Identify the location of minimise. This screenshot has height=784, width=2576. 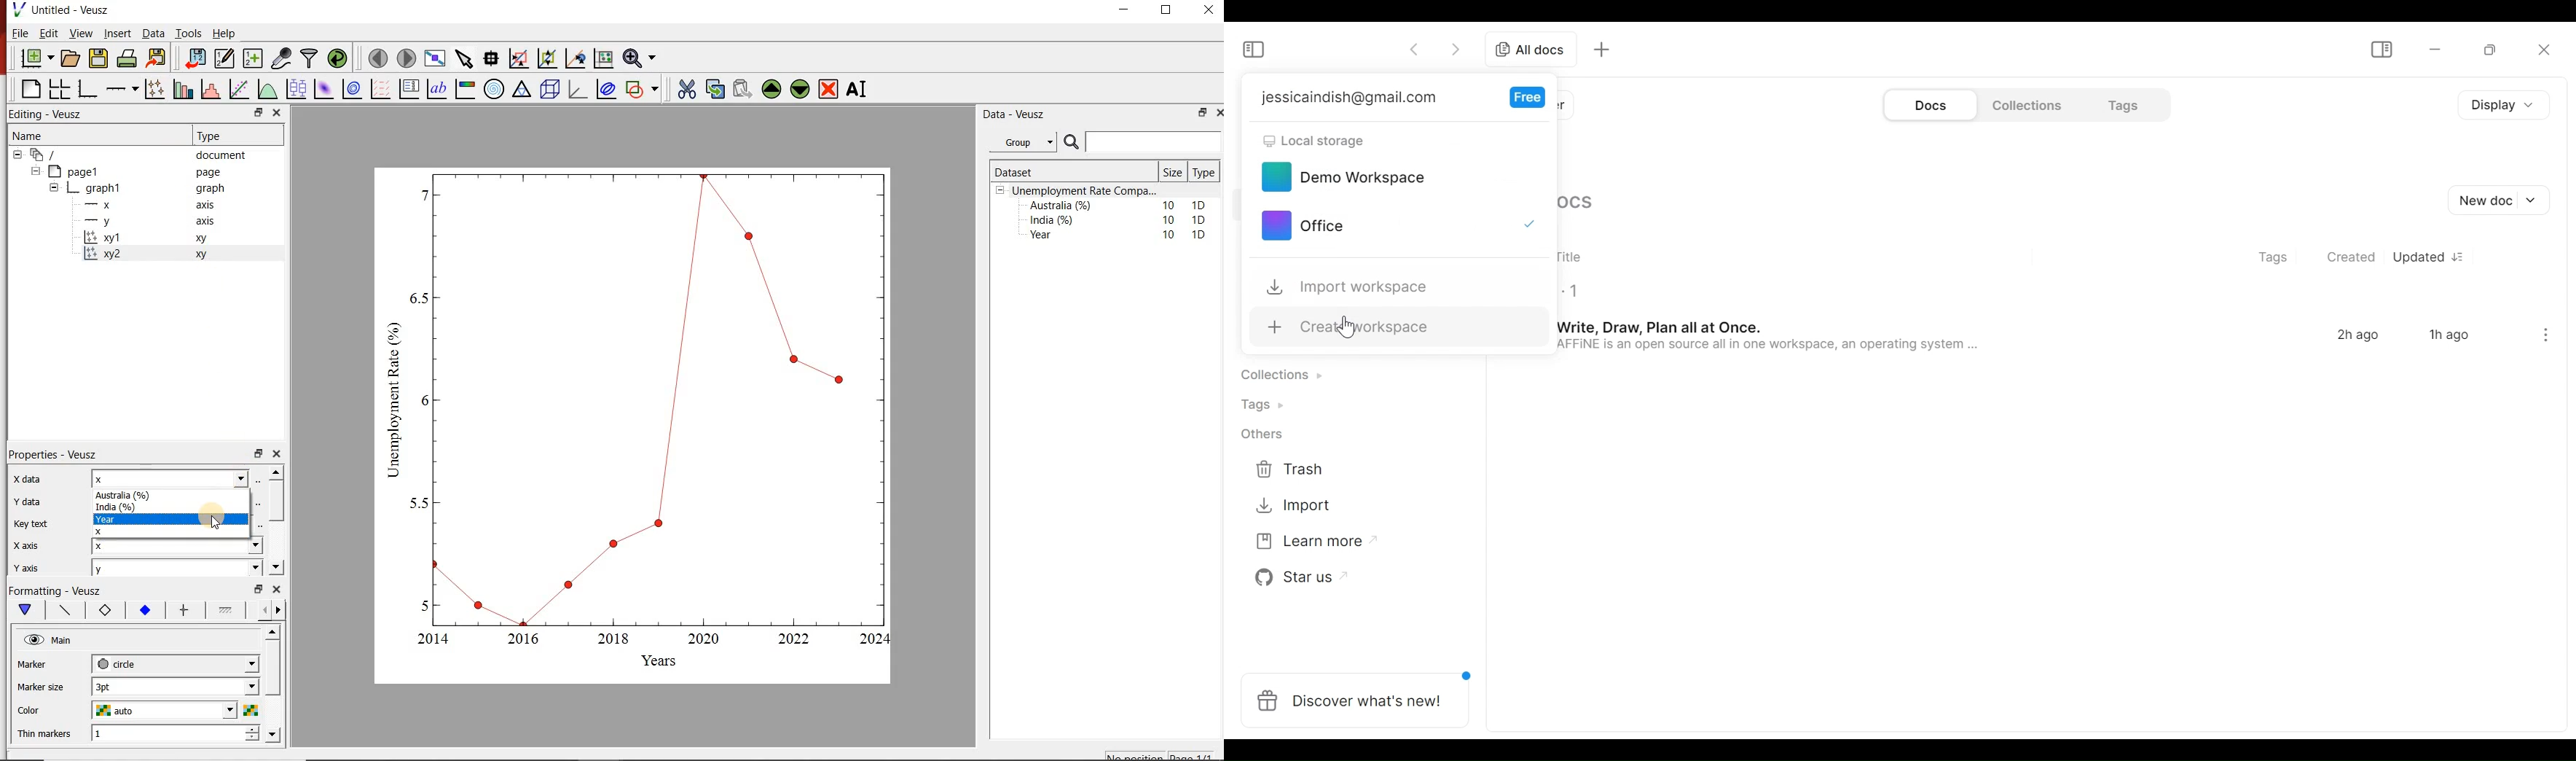
(1201, 112).